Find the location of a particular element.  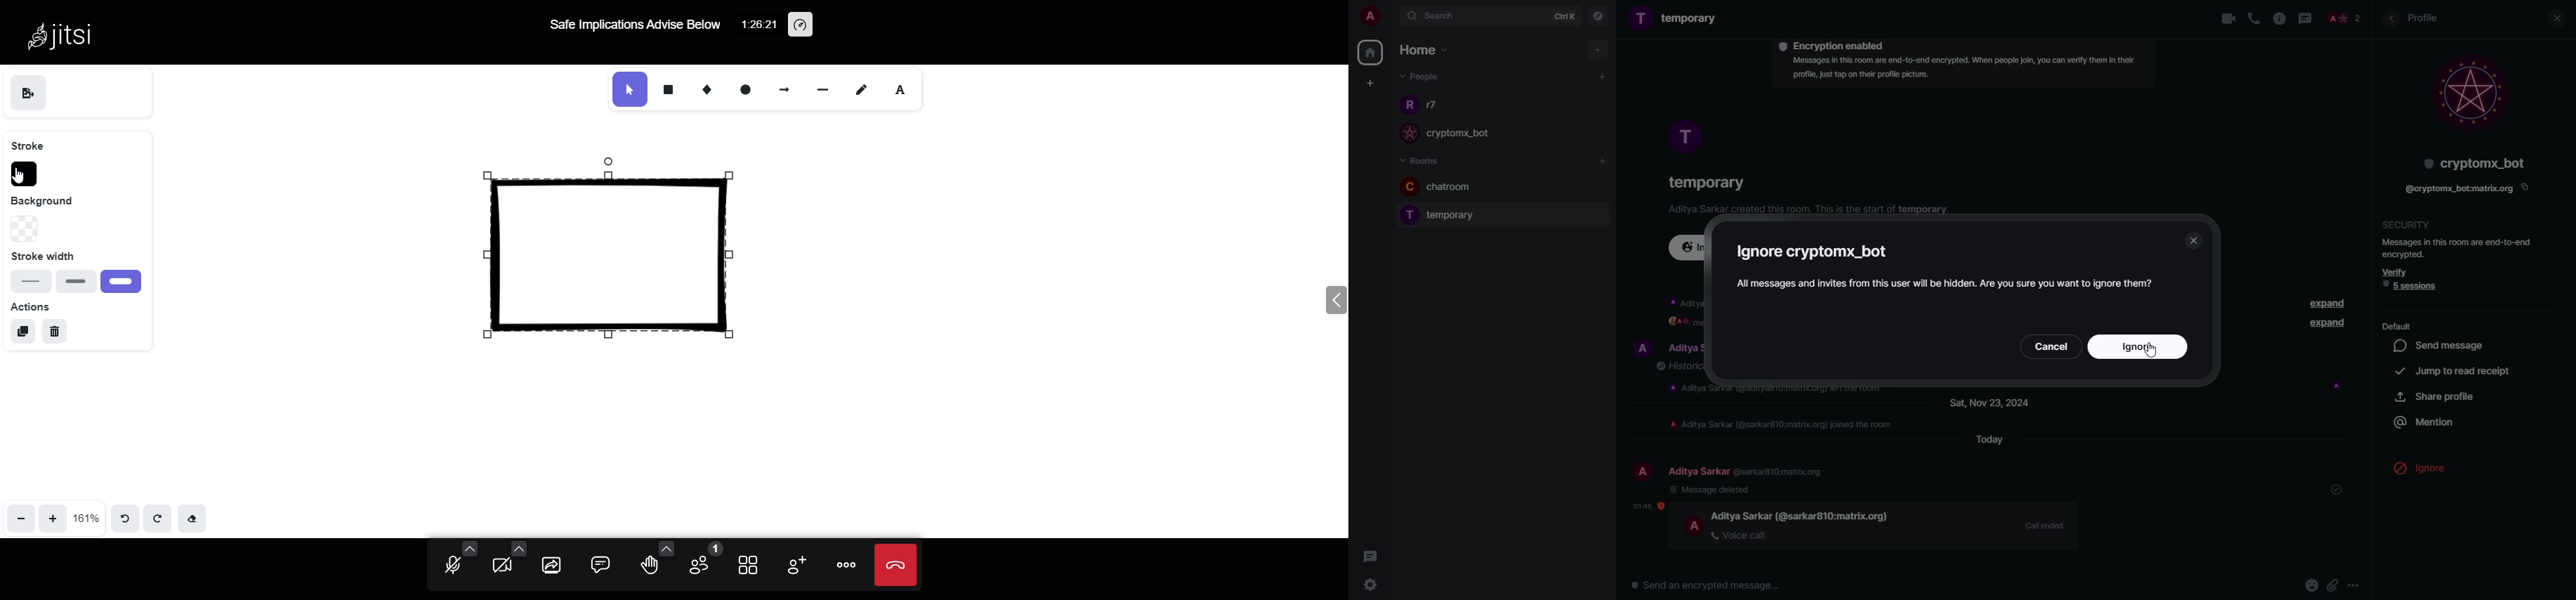

mention is located at coordinates (2426, 421).